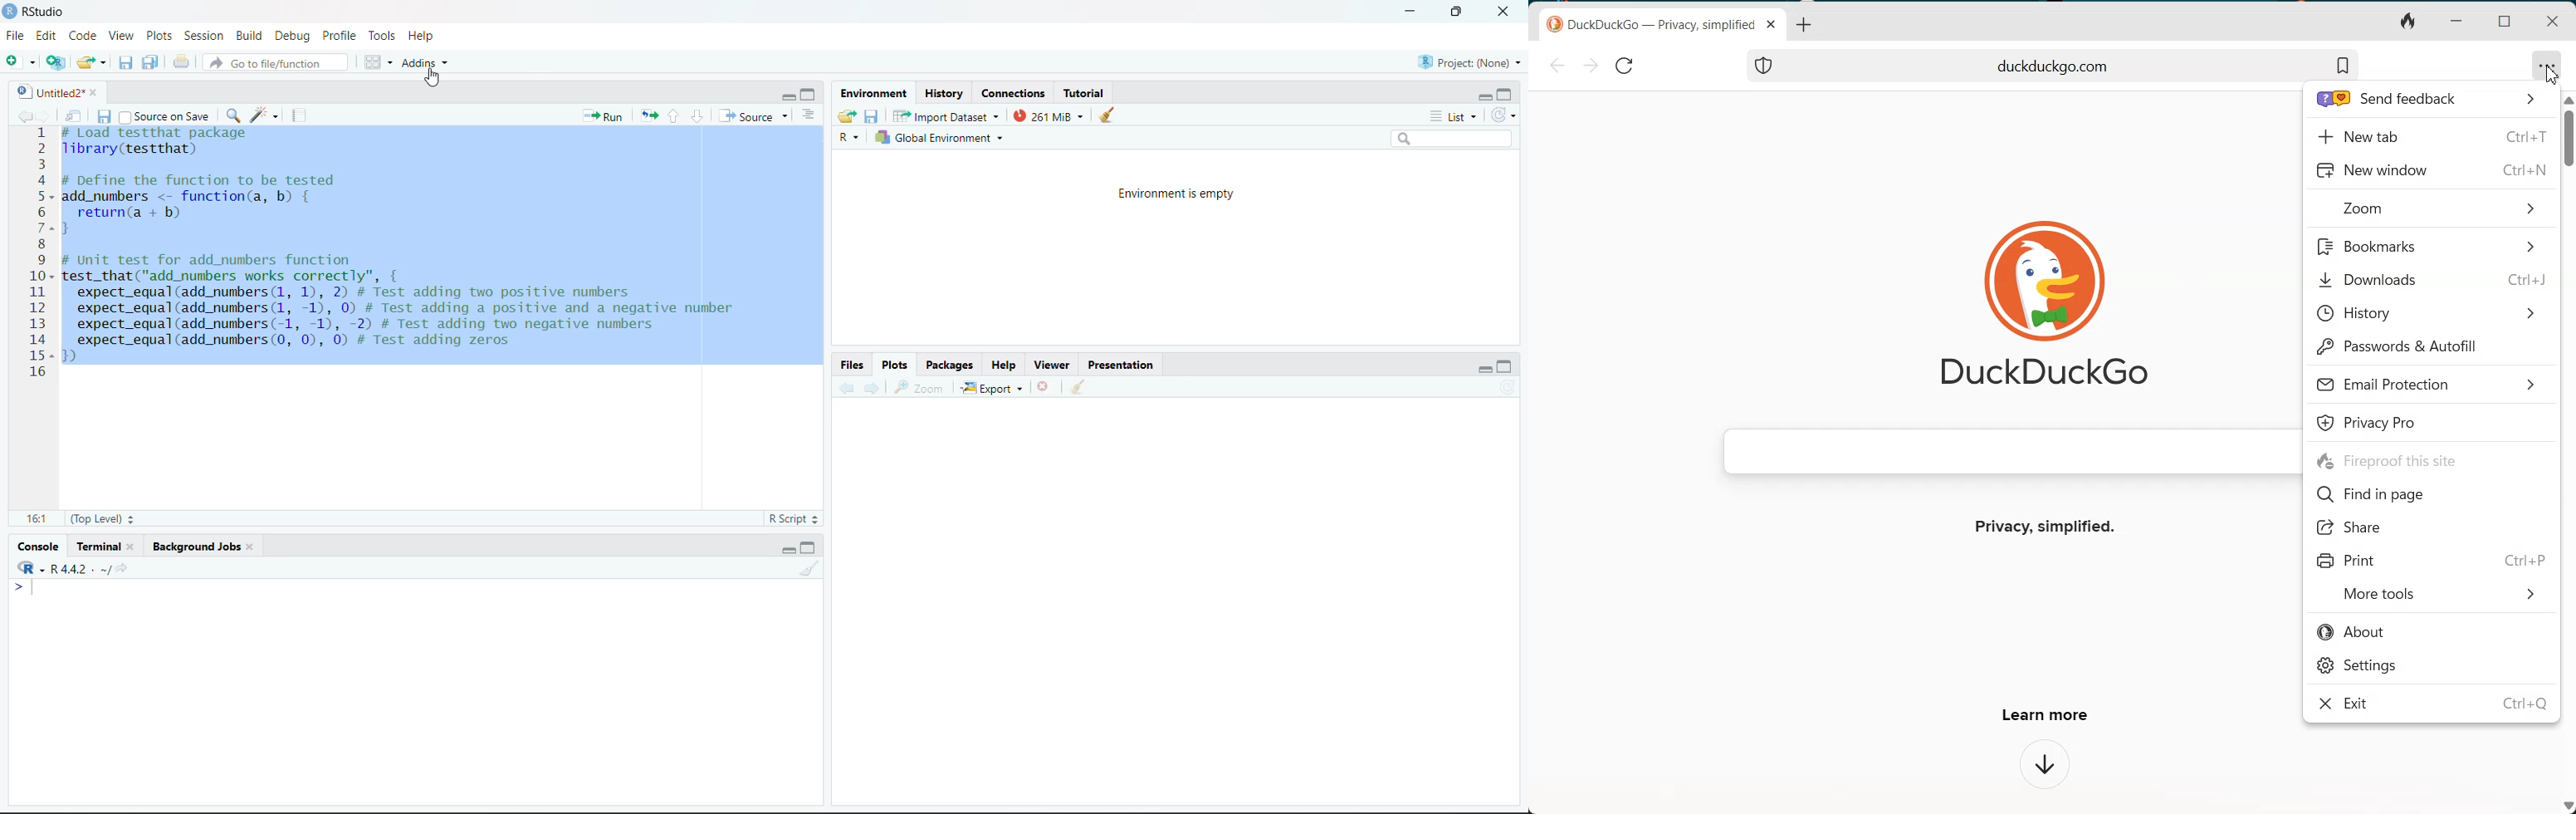 The width and height of the screenshot is (2576, 840). I want to click on R Script, so click(786, 519).